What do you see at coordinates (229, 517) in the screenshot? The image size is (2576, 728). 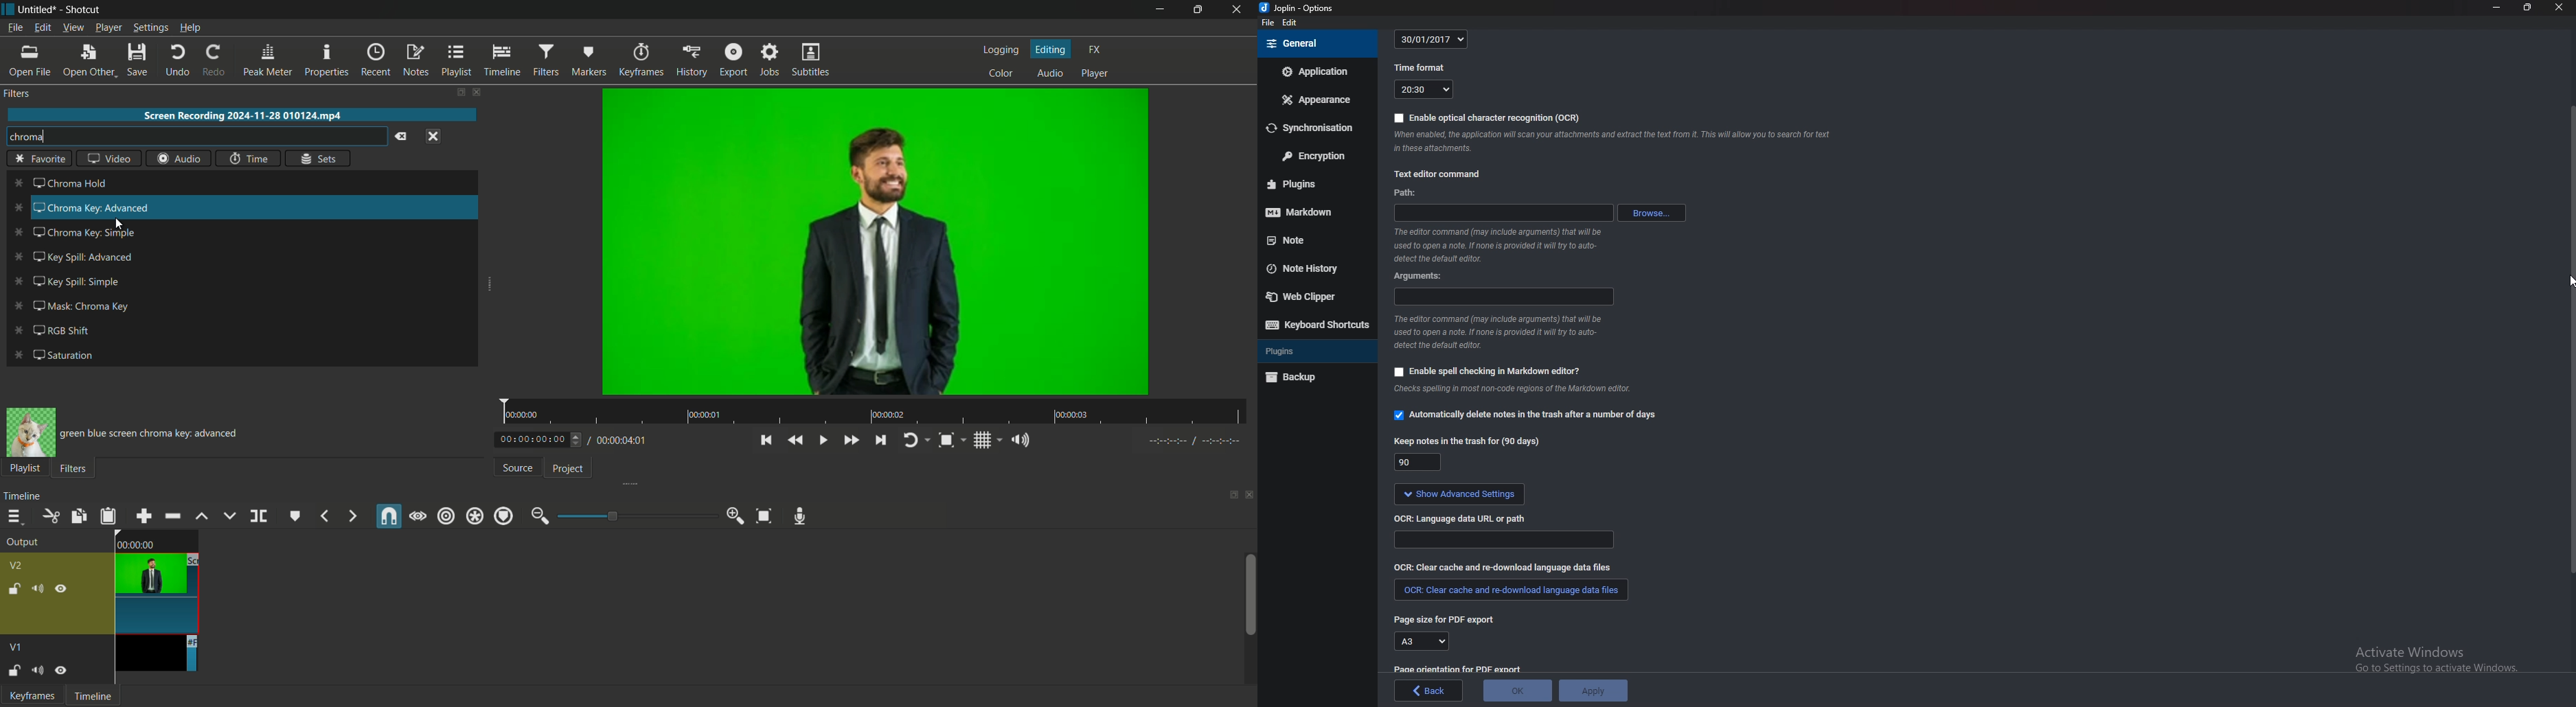 I see `overwrite` at bounding box center [229, 517].